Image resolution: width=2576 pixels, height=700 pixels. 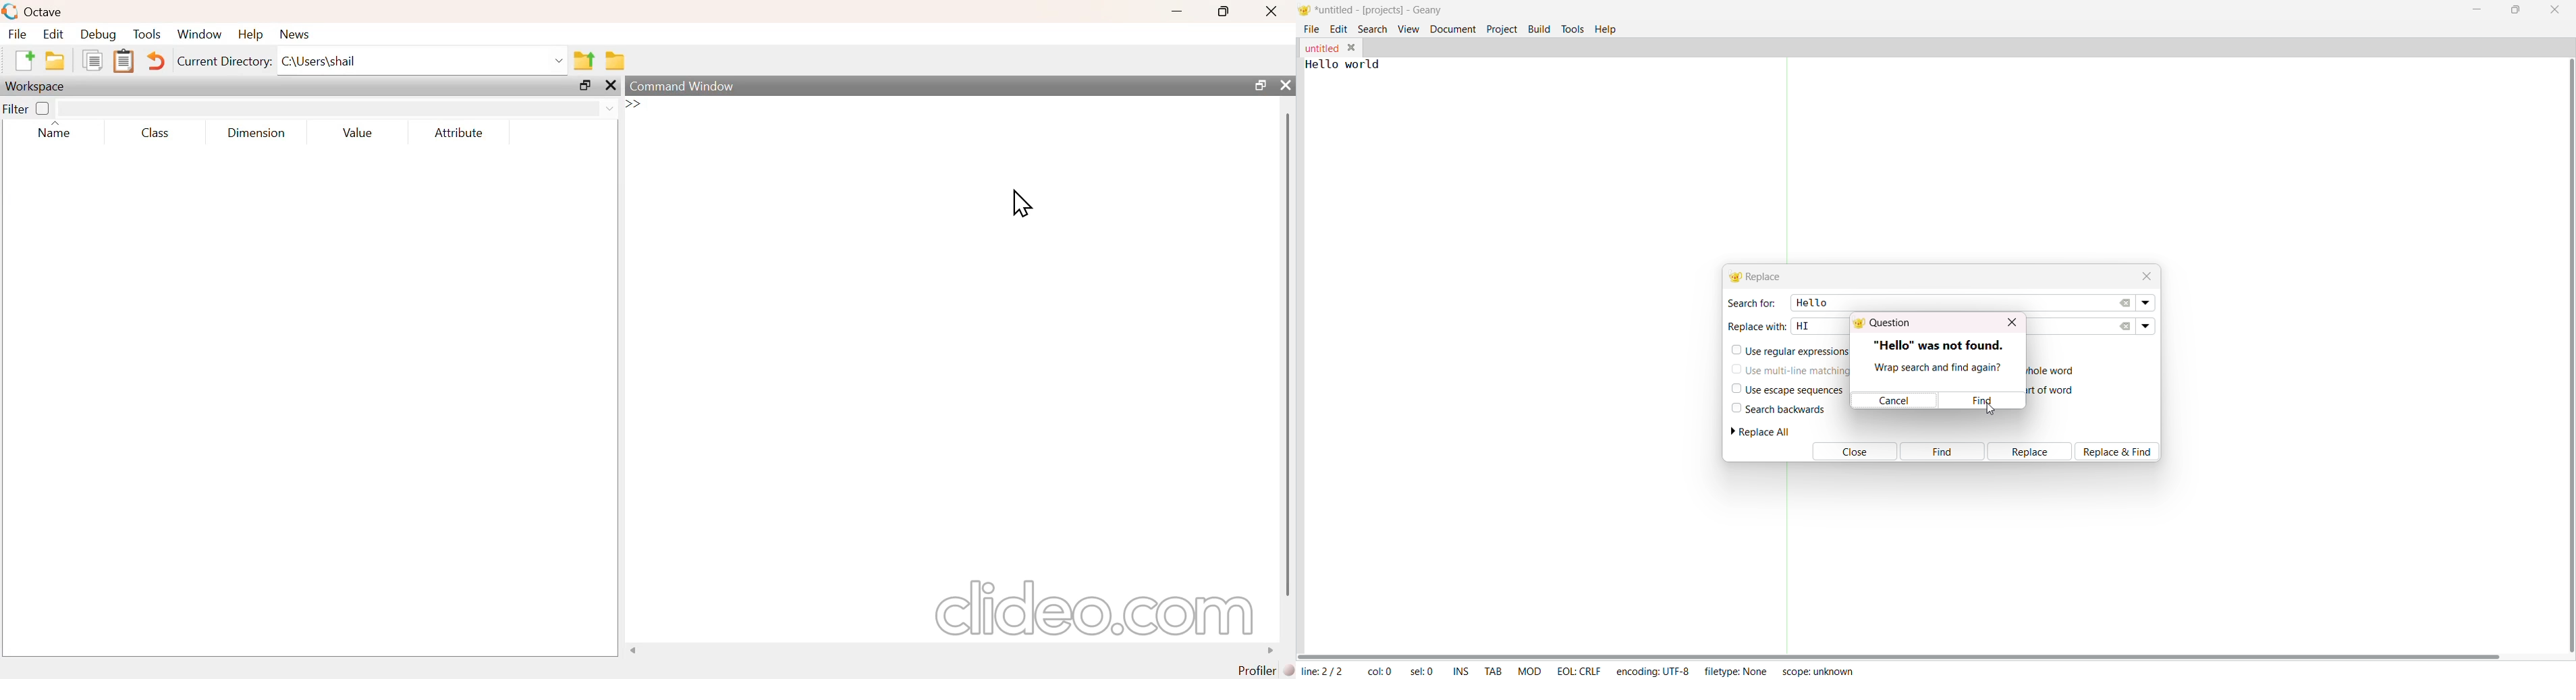 What do you see at coordinates (636, 650) in the screenshot?
I see `move left` at bounding box center [636, 650].